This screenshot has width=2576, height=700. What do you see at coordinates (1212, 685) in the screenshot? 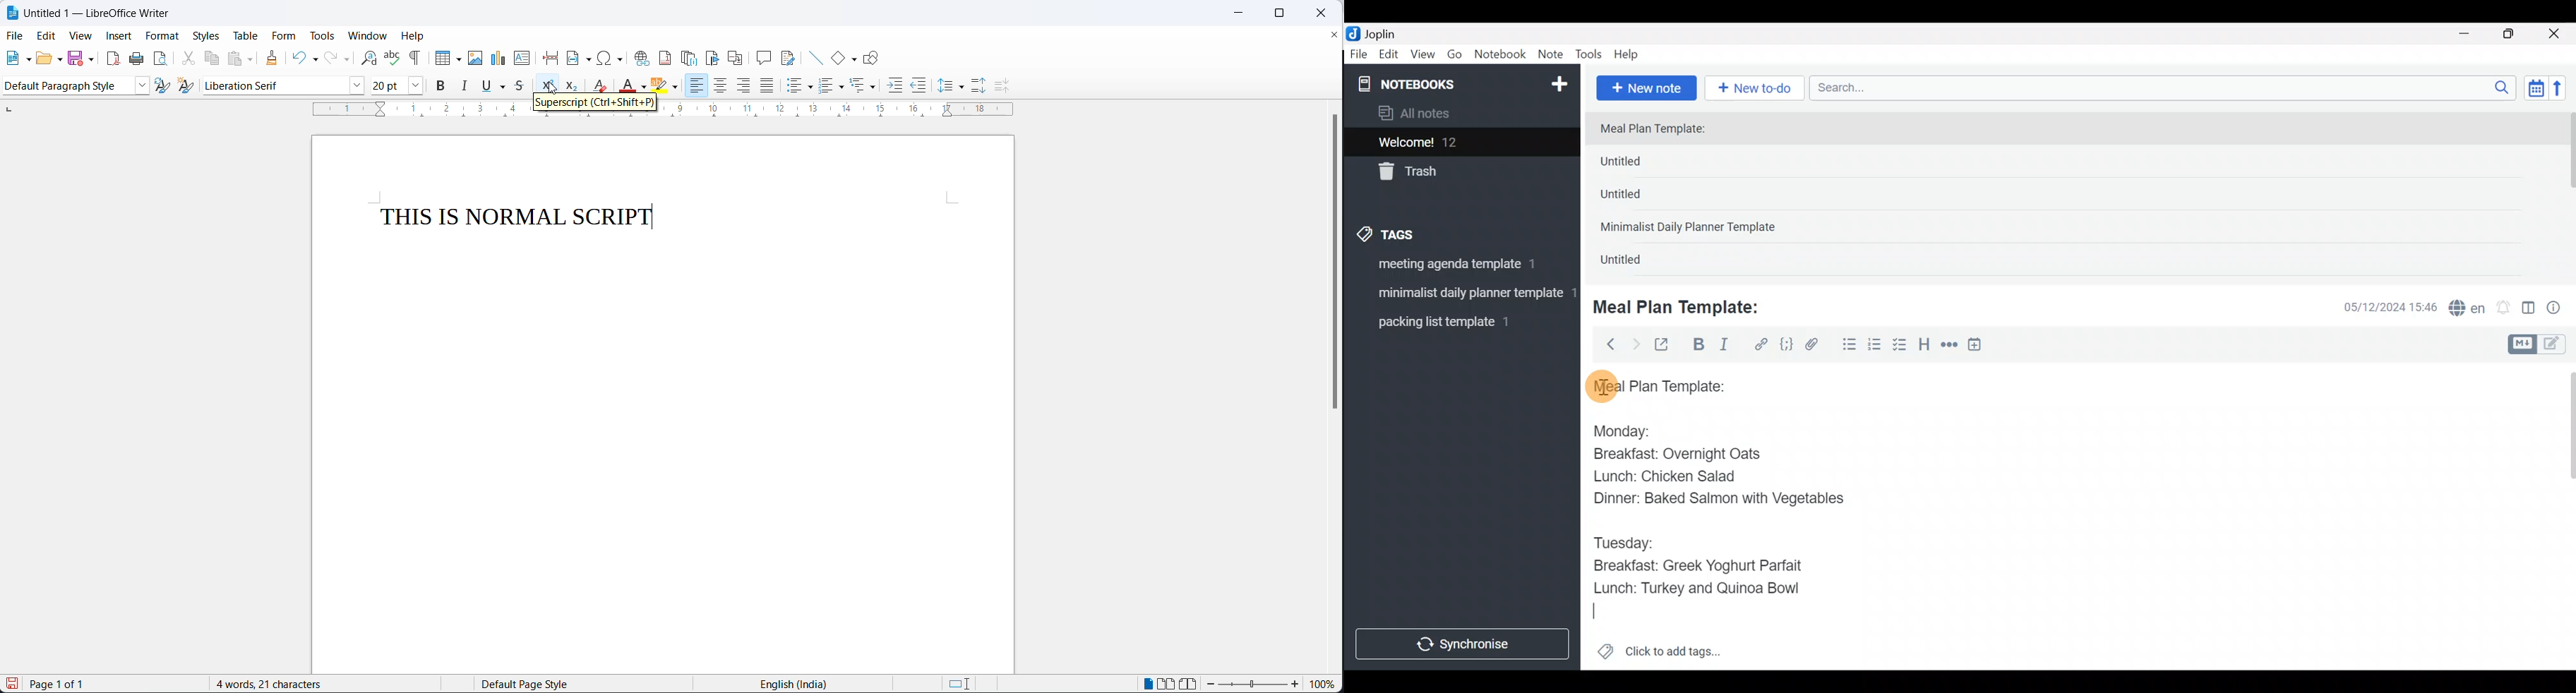
I see `zoom increase` at bounding box center [1212, 685].